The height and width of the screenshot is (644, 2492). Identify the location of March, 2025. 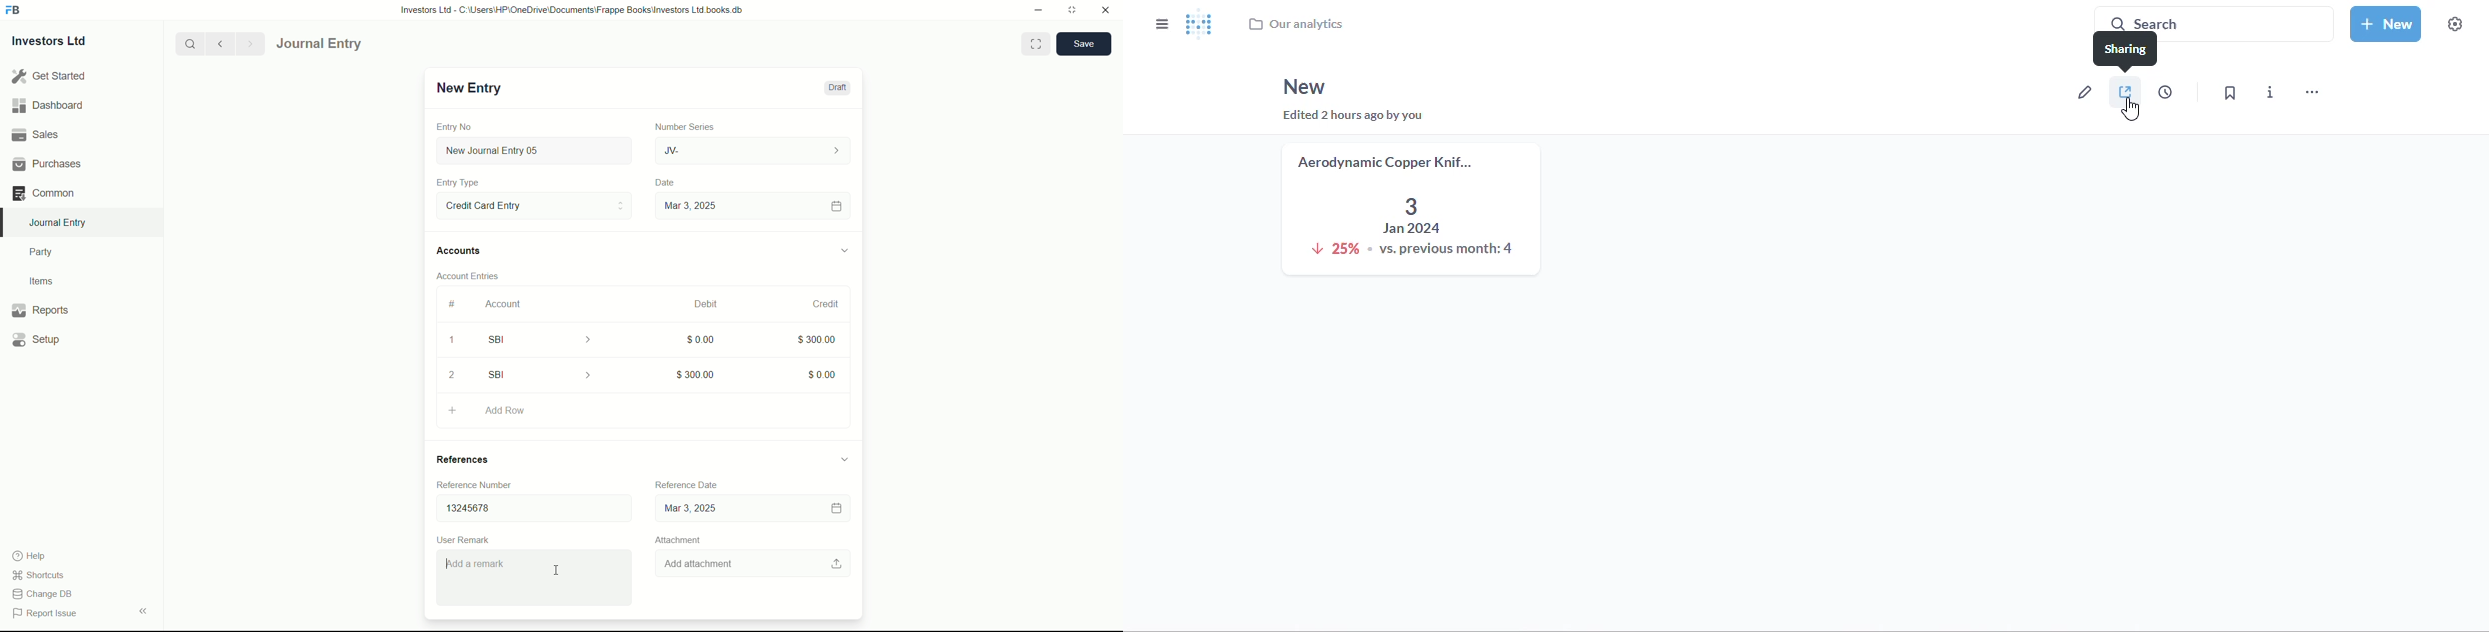
(695, 304).